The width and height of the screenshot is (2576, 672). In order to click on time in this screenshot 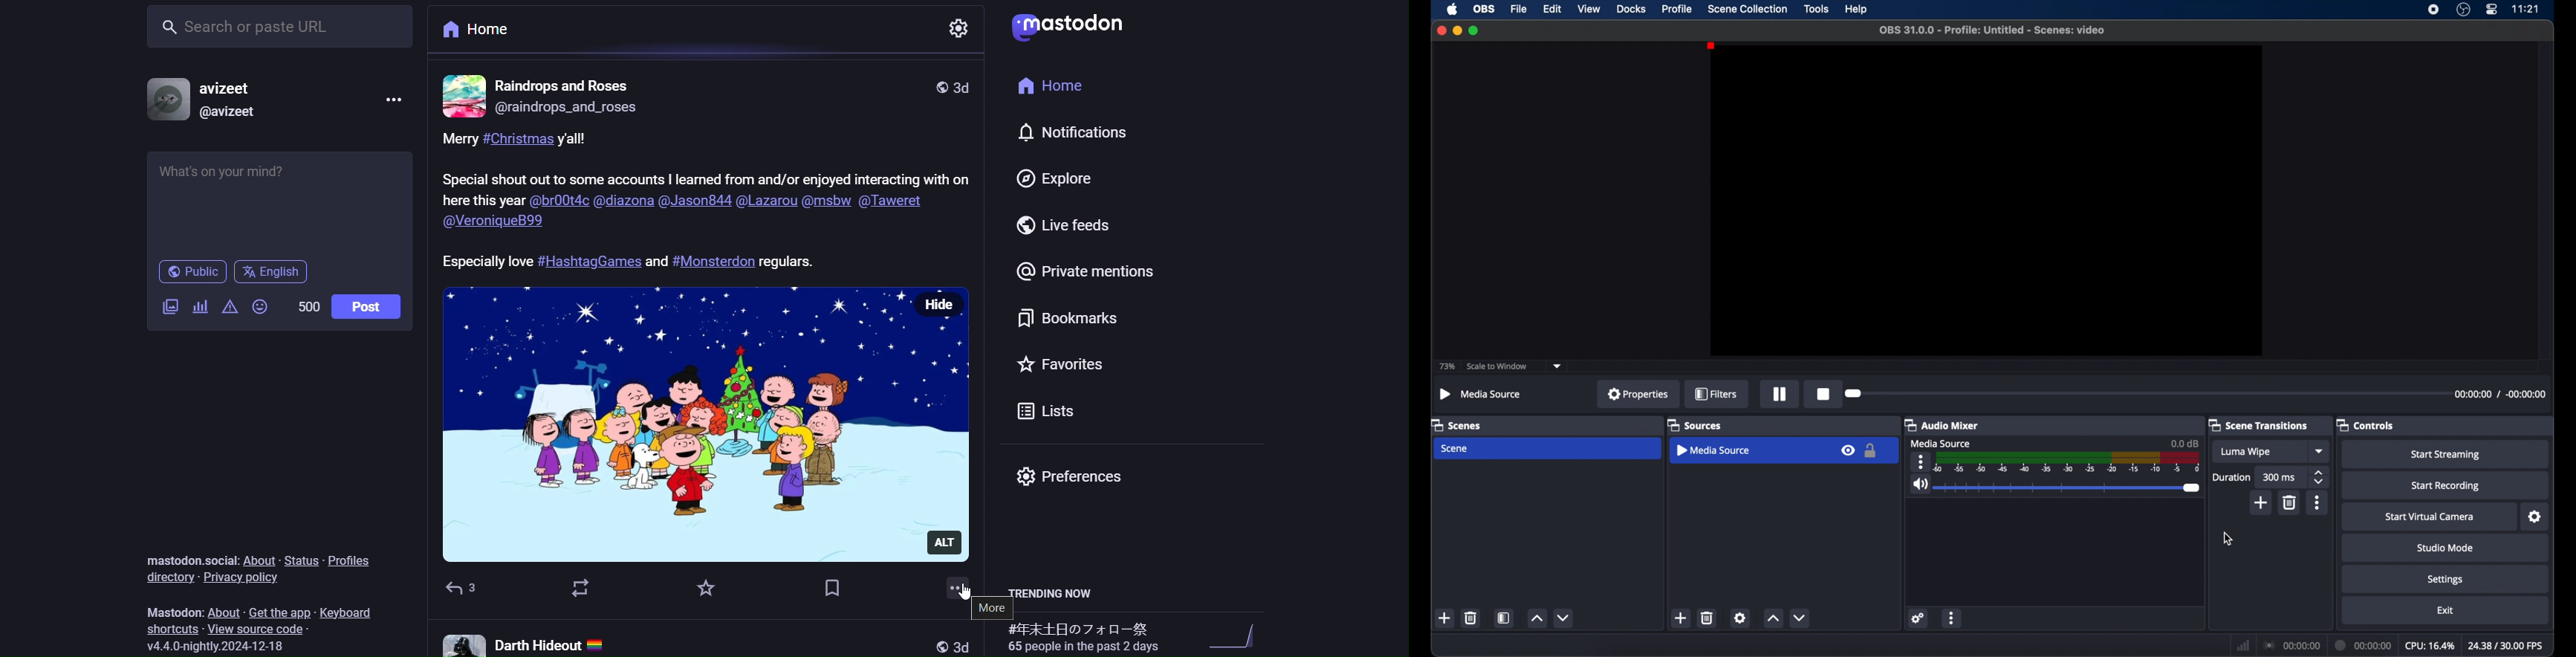, I will do `click(2527, 9)`.